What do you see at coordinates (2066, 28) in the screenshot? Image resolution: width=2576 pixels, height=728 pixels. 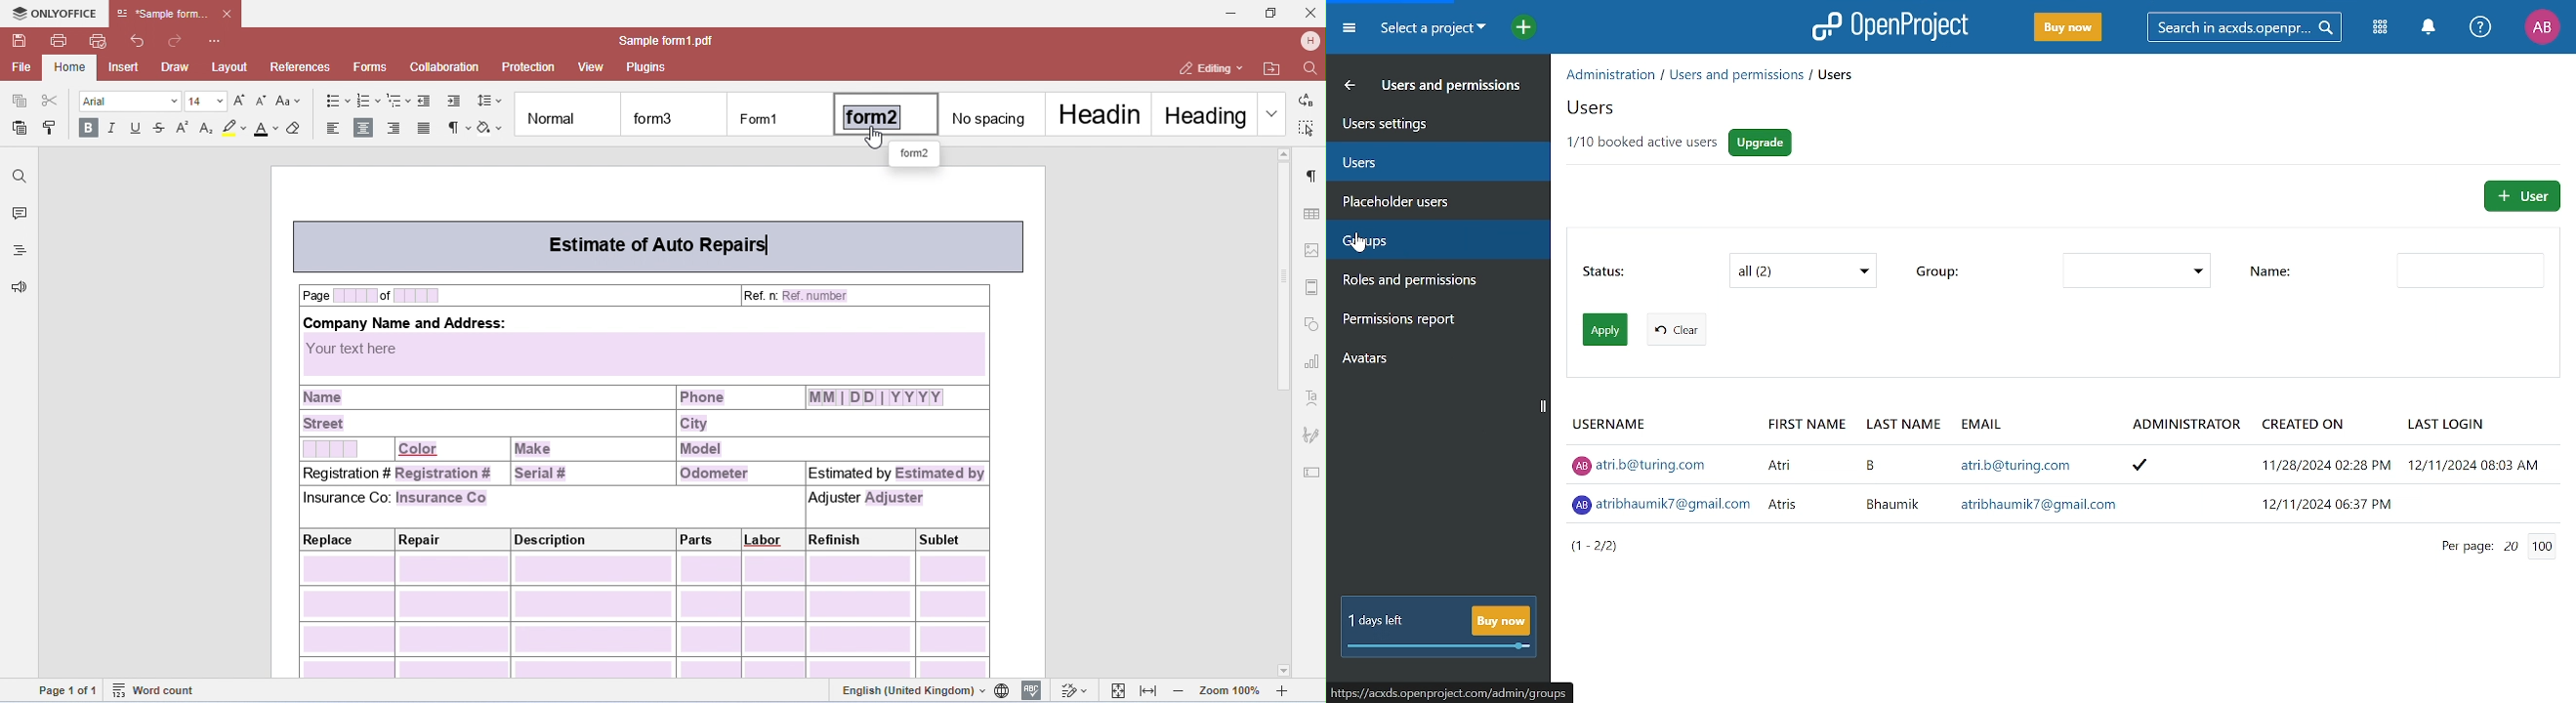 I see `Buy now` at bounding box center [2066, 28].